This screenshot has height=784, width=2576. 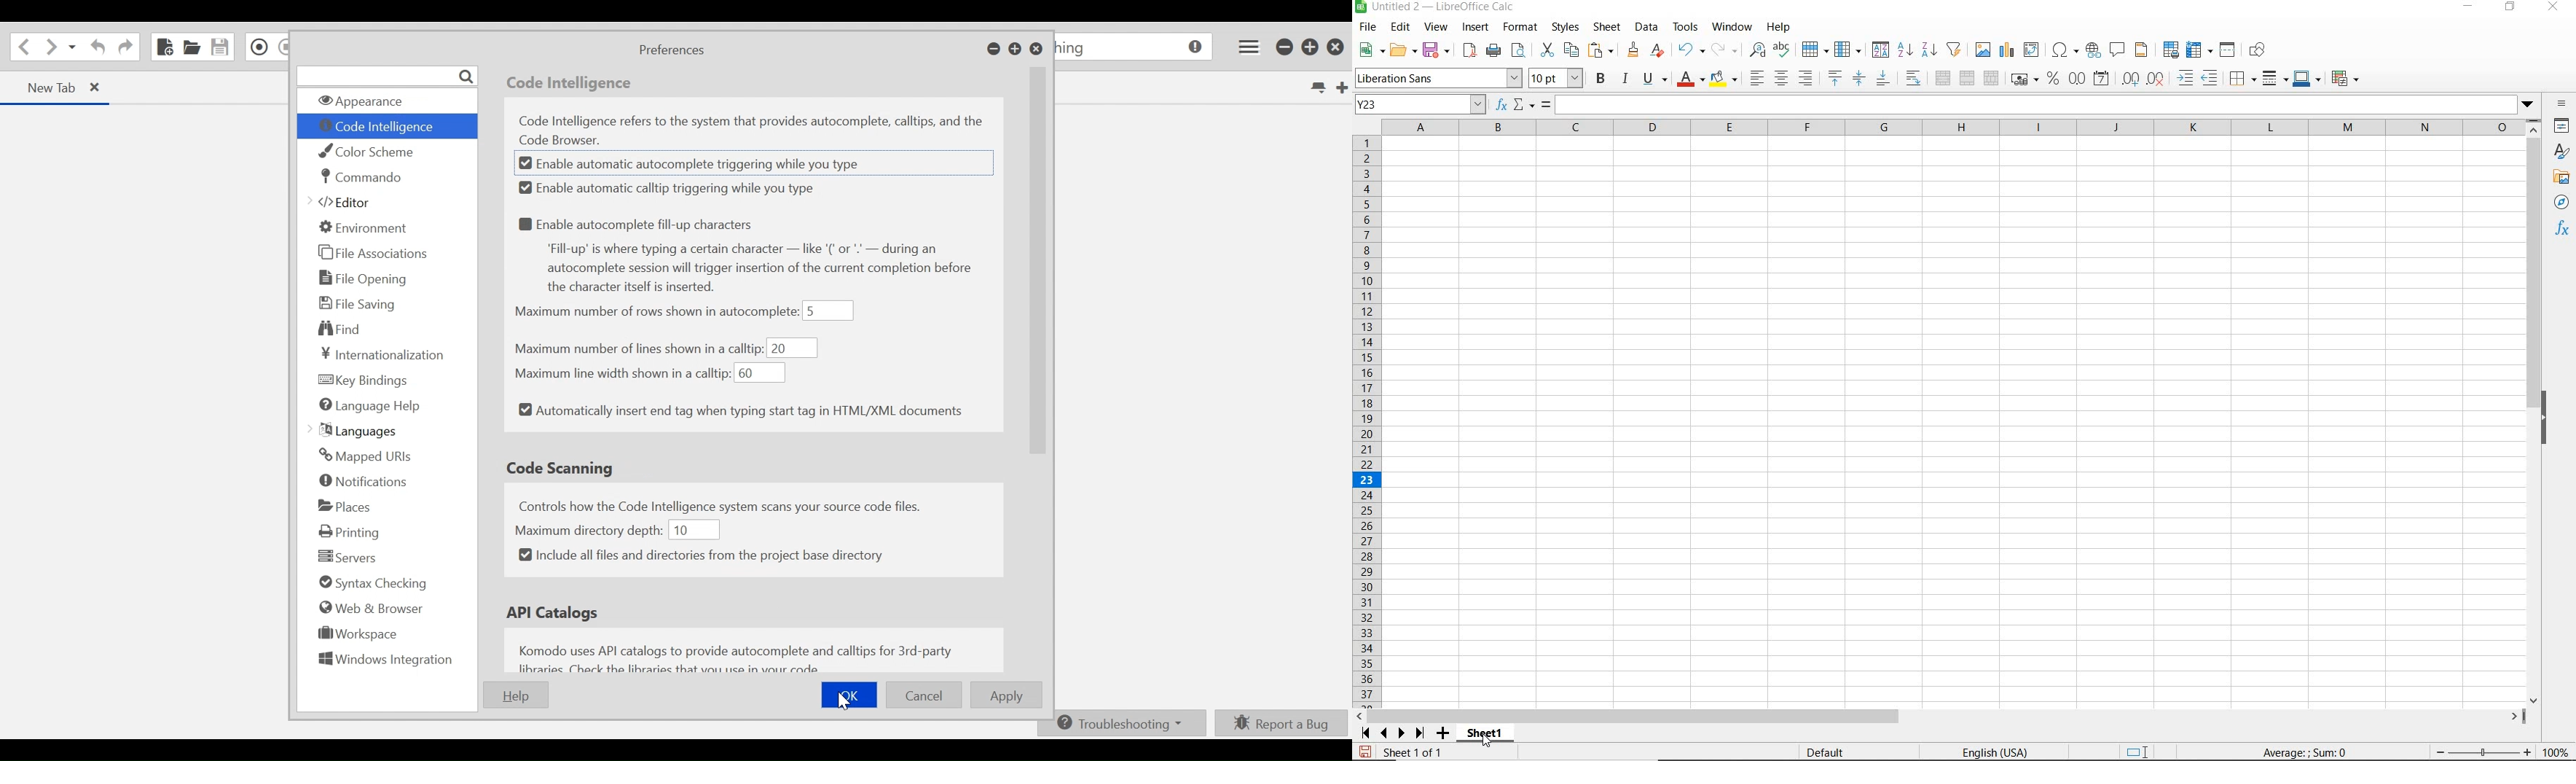 What do you see at coordinates (1656, 50) in the screenshot?
I see `CLEAR DIRECT FORMATTING` at bounding box center [1656, 50].